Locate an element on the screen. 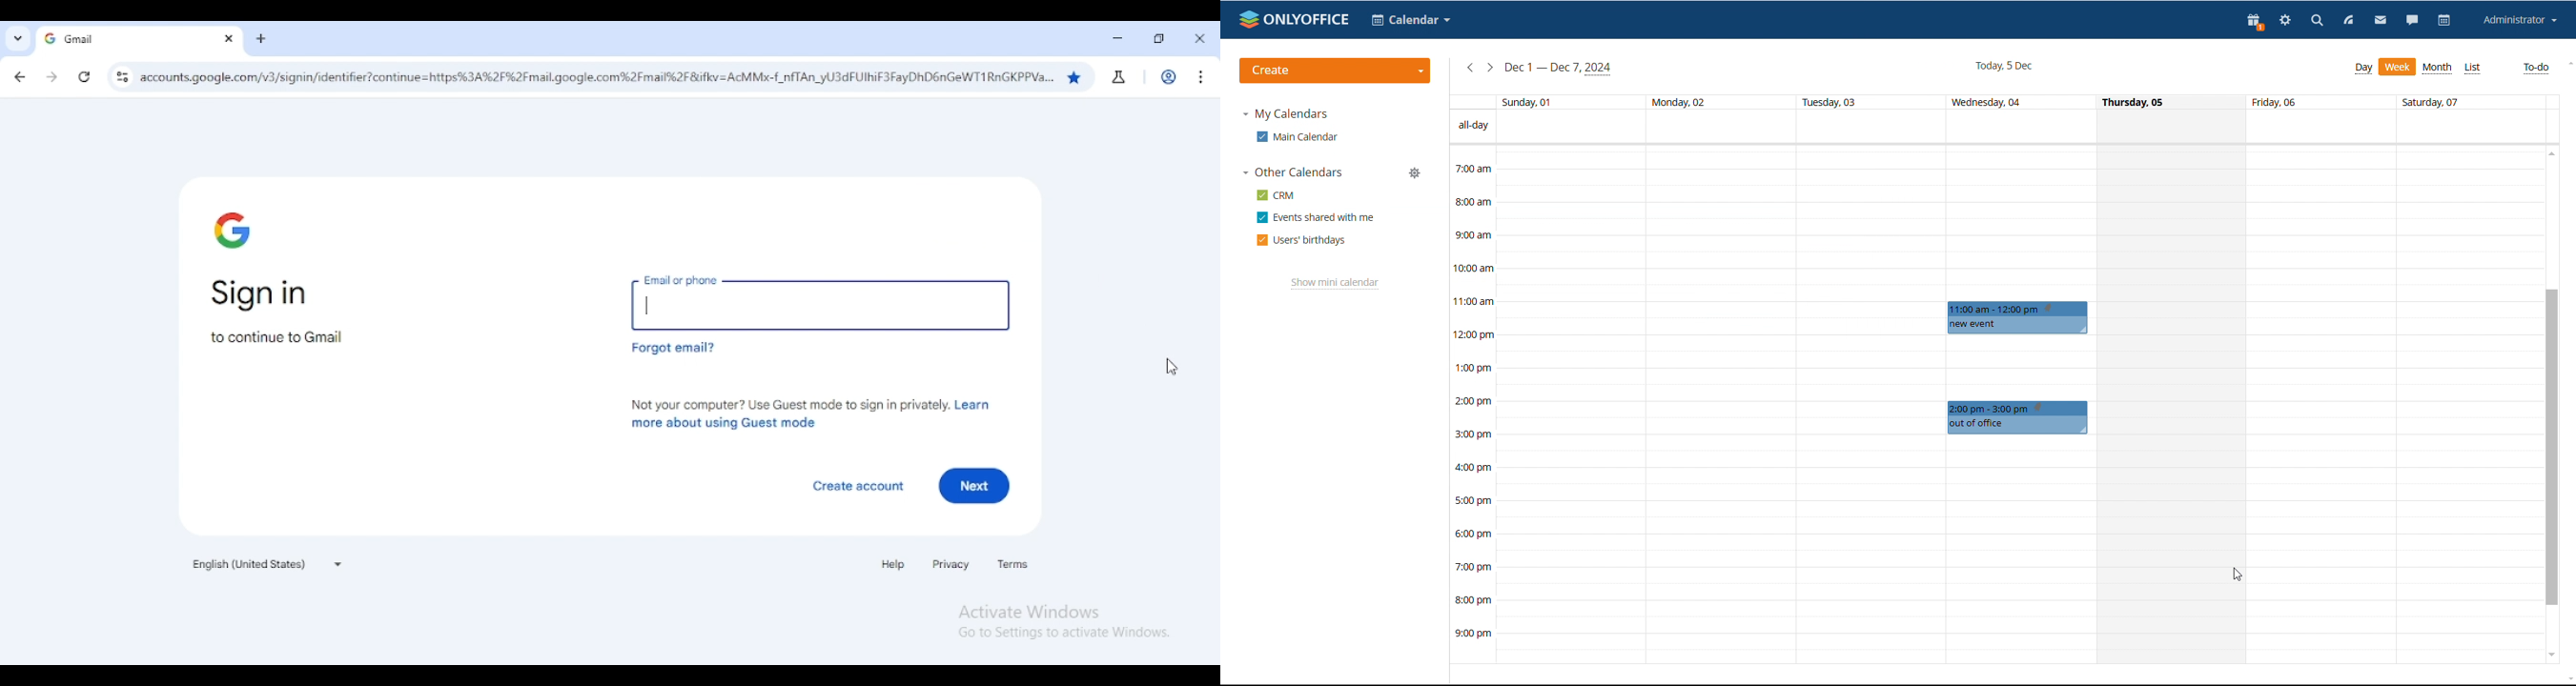  create account is located at coordinates (860, 487).